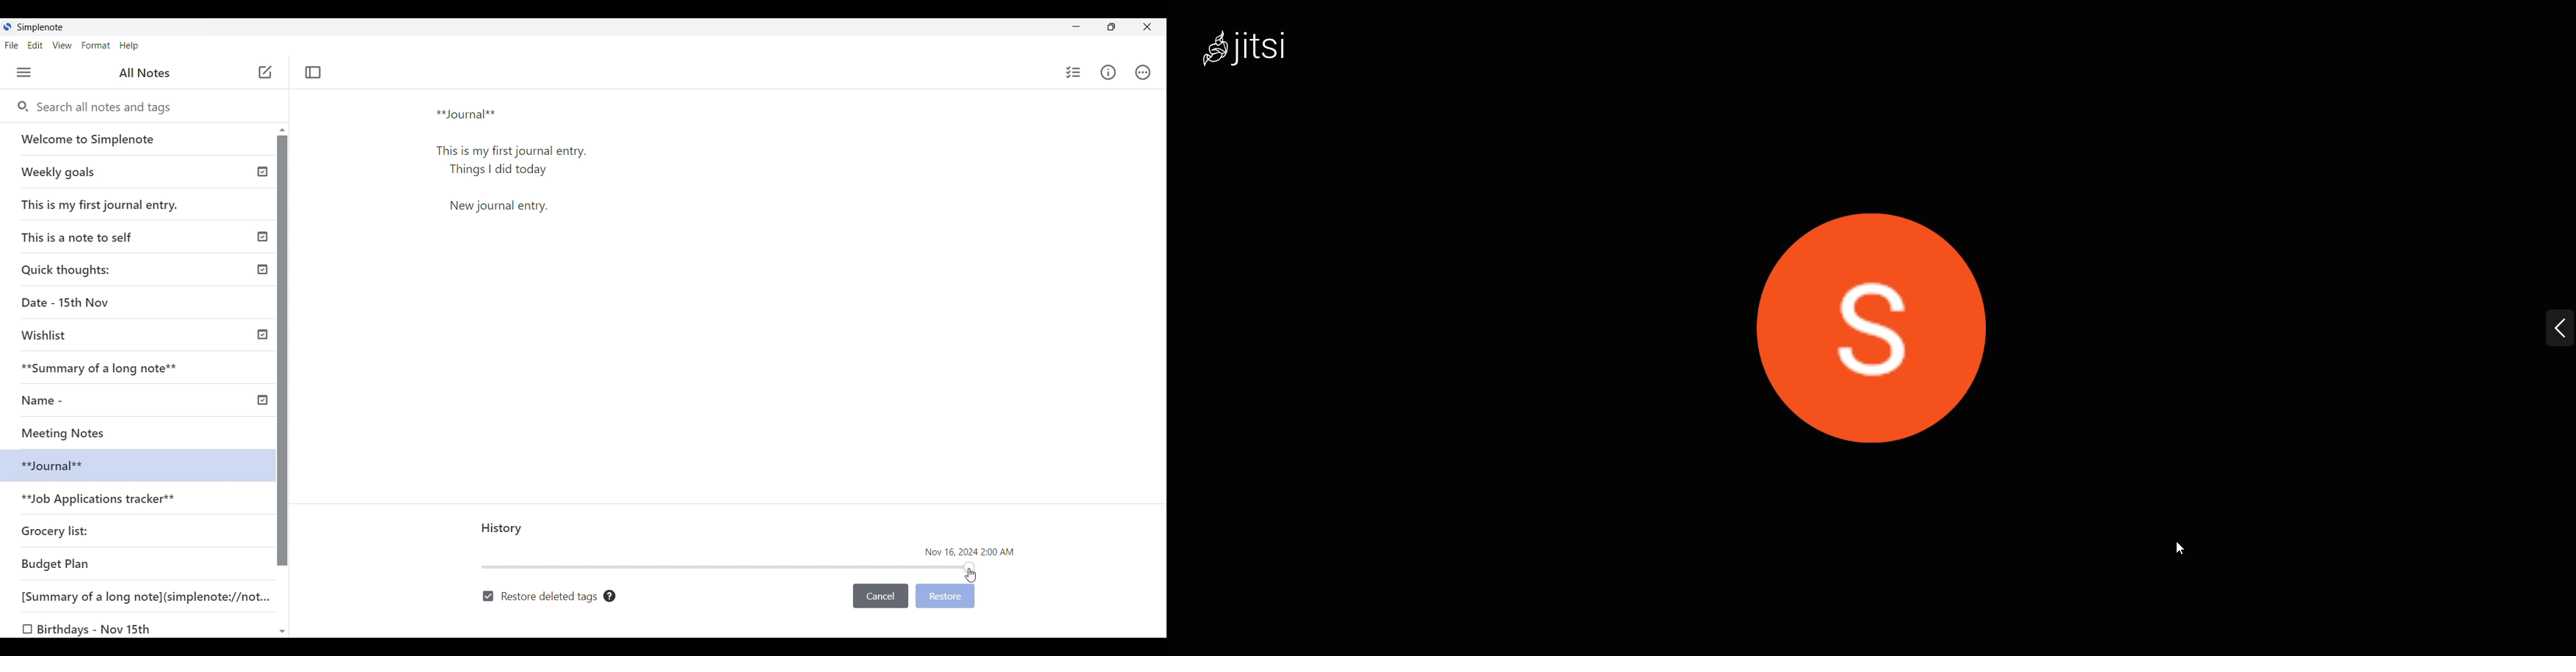 The image size is (2576, 672). Describe the element at coordinates (67, 302) in the screenshot. I see `Date - 15th Nov` at that location.